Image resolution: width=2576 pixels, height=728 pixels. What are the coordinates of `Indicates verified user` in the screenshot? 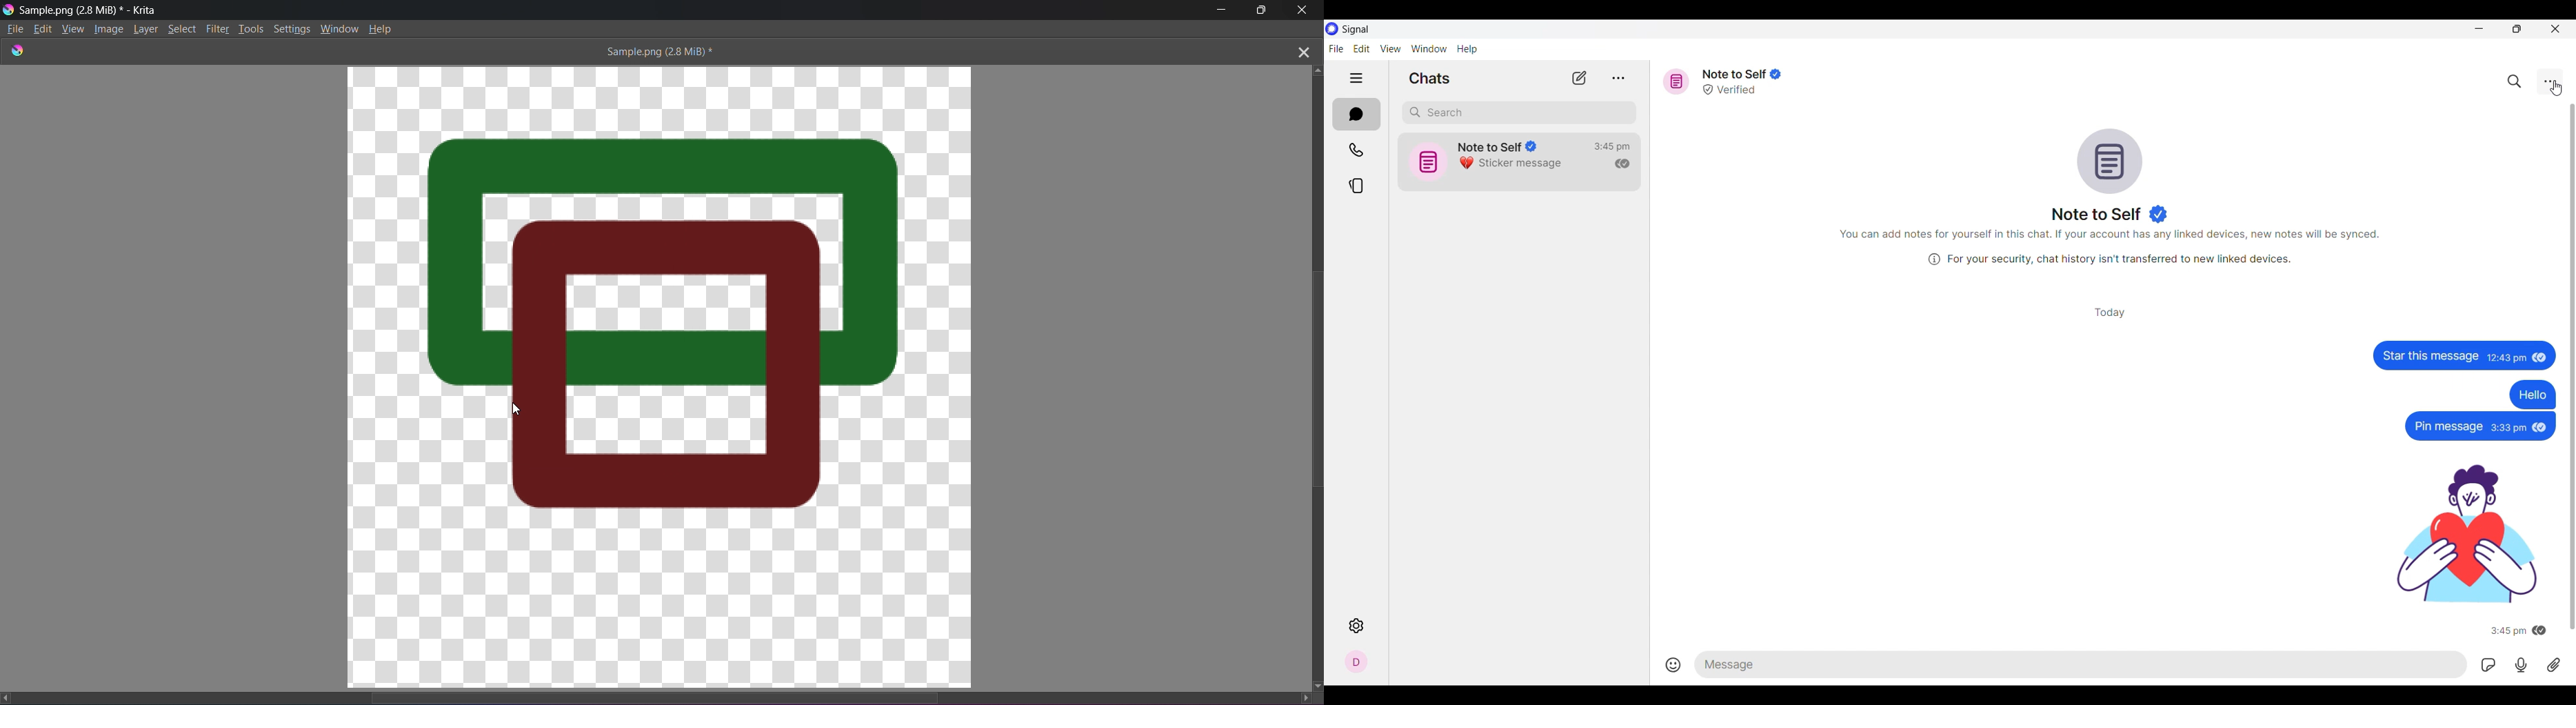 It's located at (2158, 213).